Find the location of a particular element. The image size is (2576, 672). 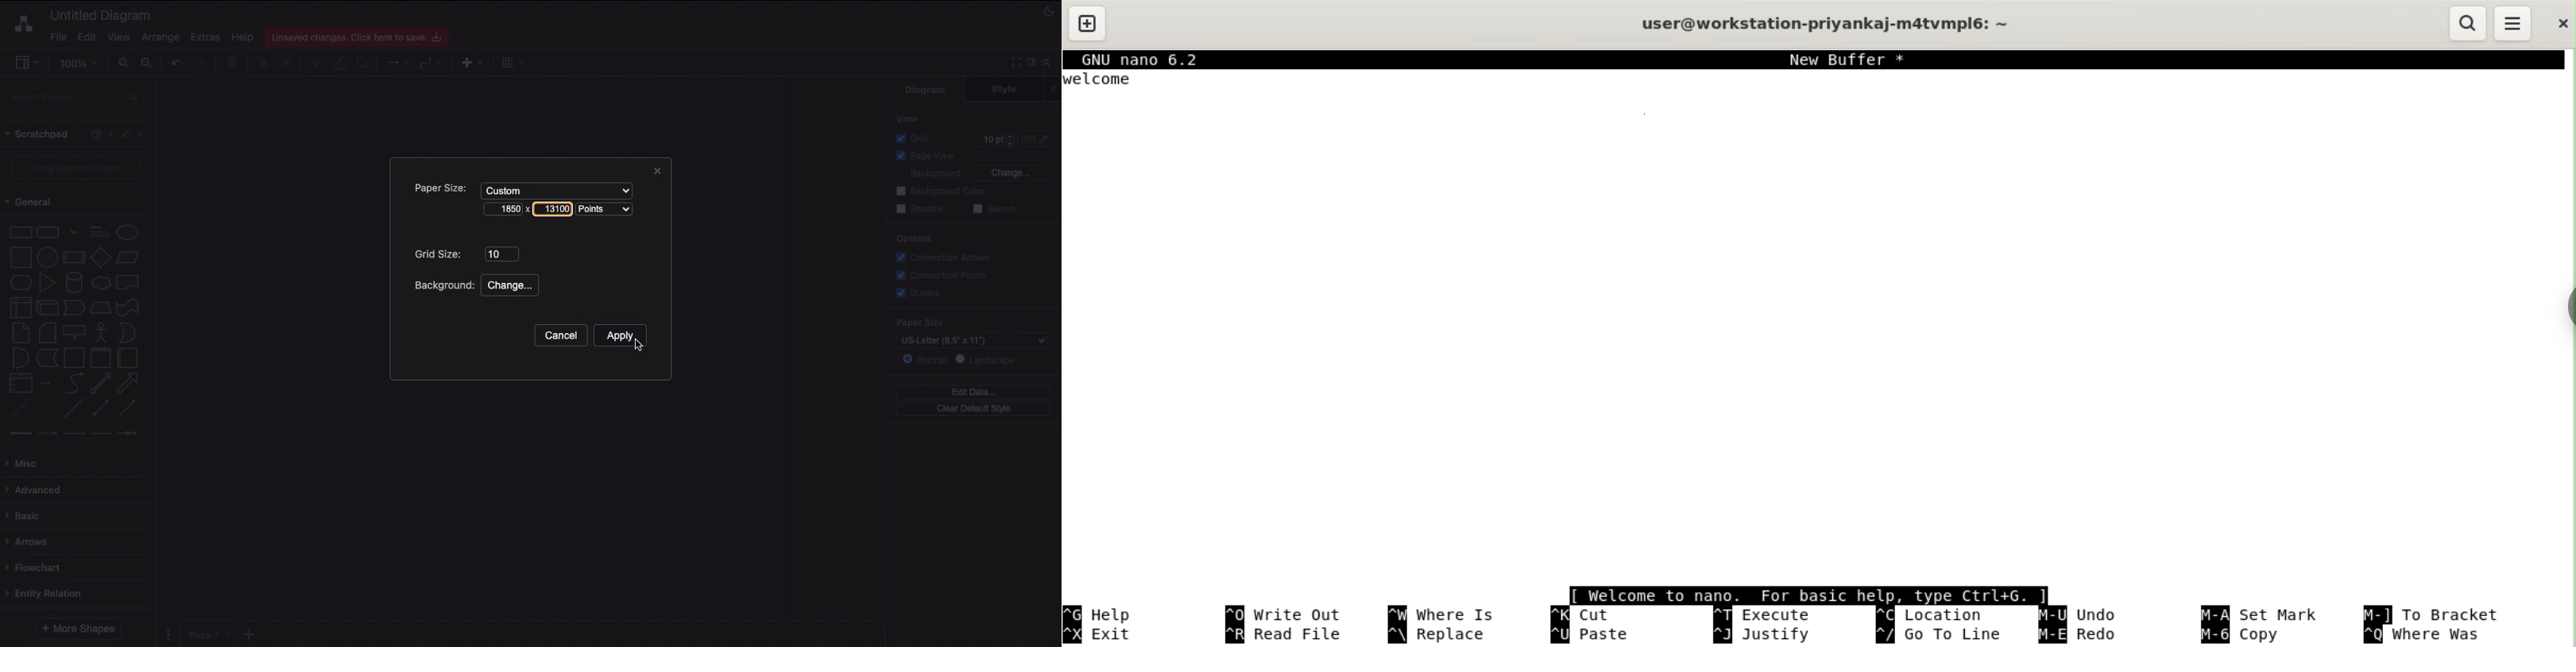

Cube is located at coordinates (47, 308).